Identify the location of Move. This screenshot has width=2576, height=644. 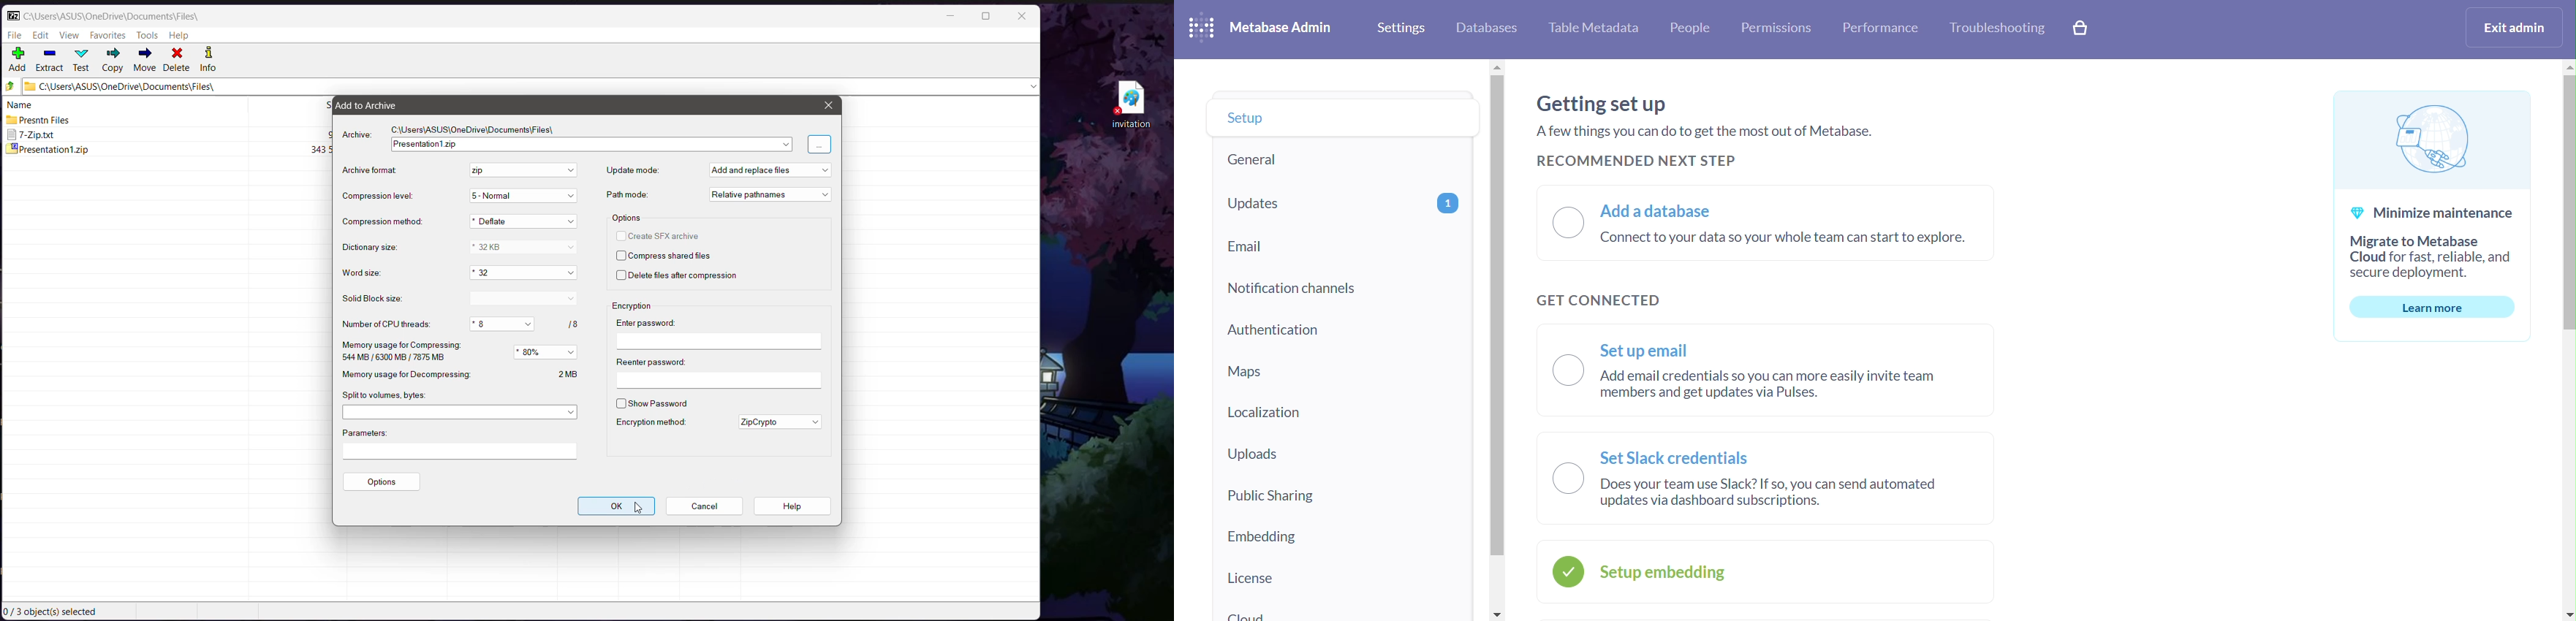
(144, 60).